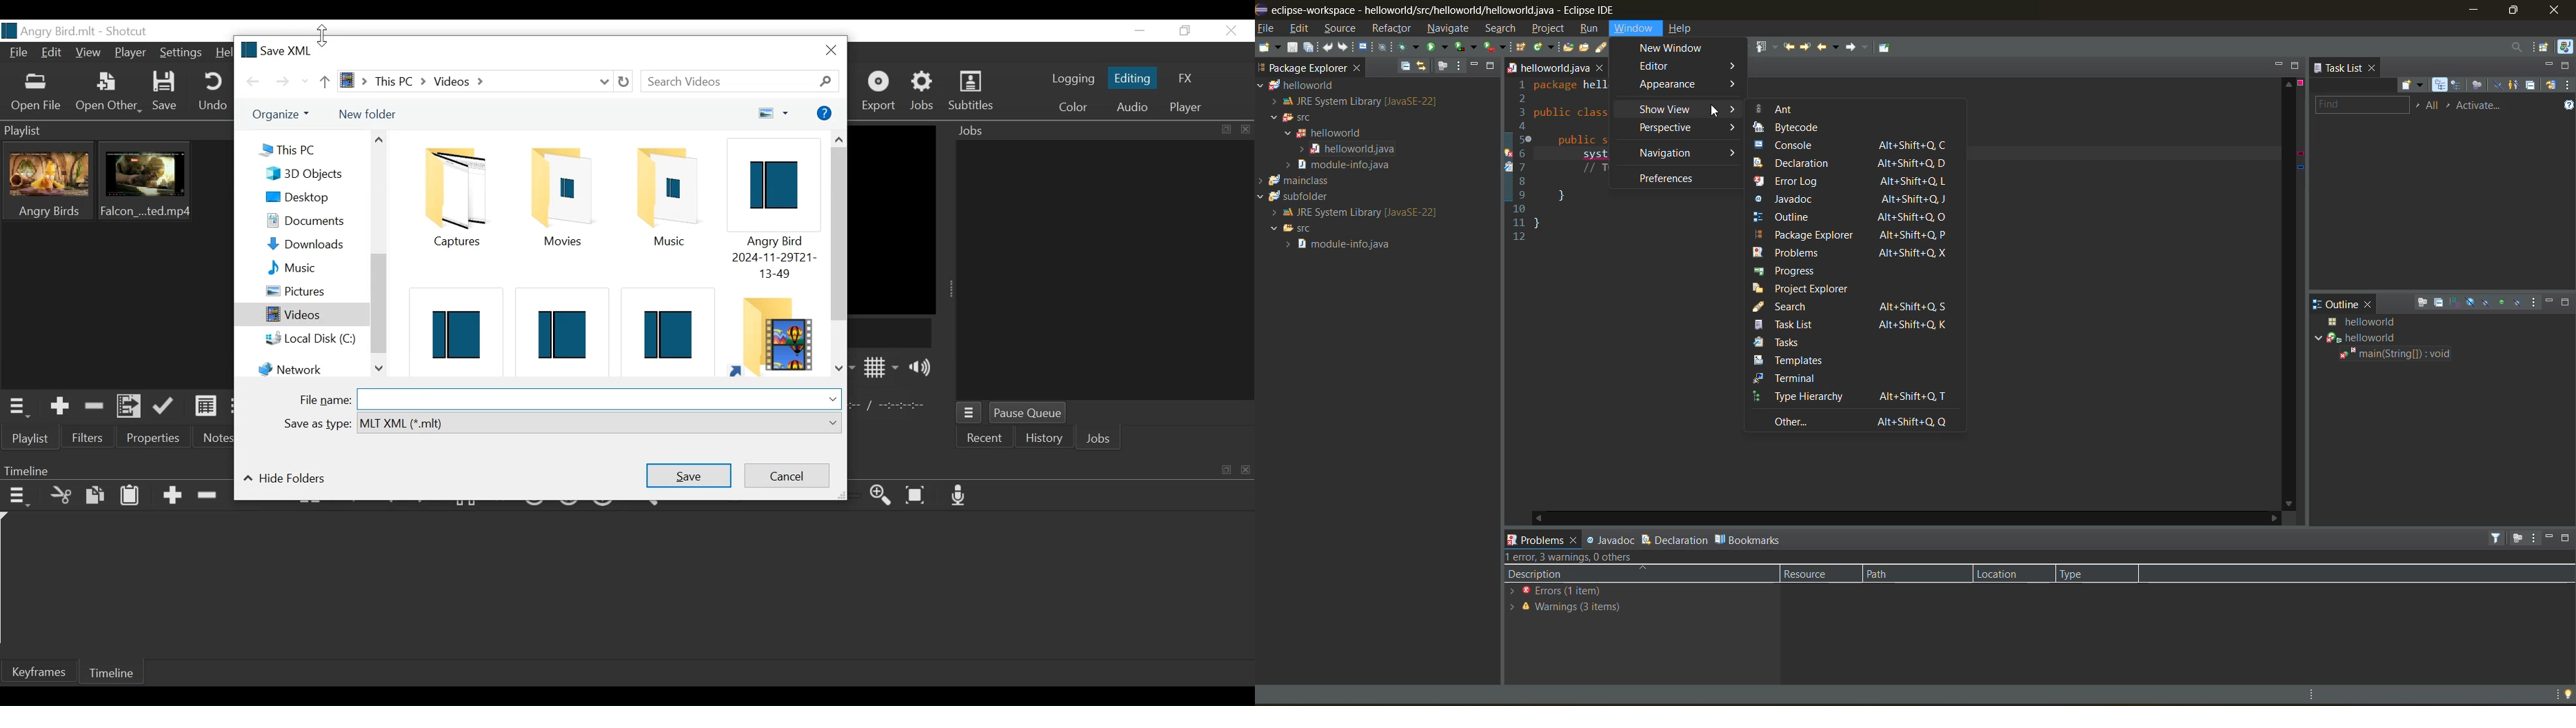  Describe the element at coordinates (1274, 48) in the screenshot. I see `new` at that location.